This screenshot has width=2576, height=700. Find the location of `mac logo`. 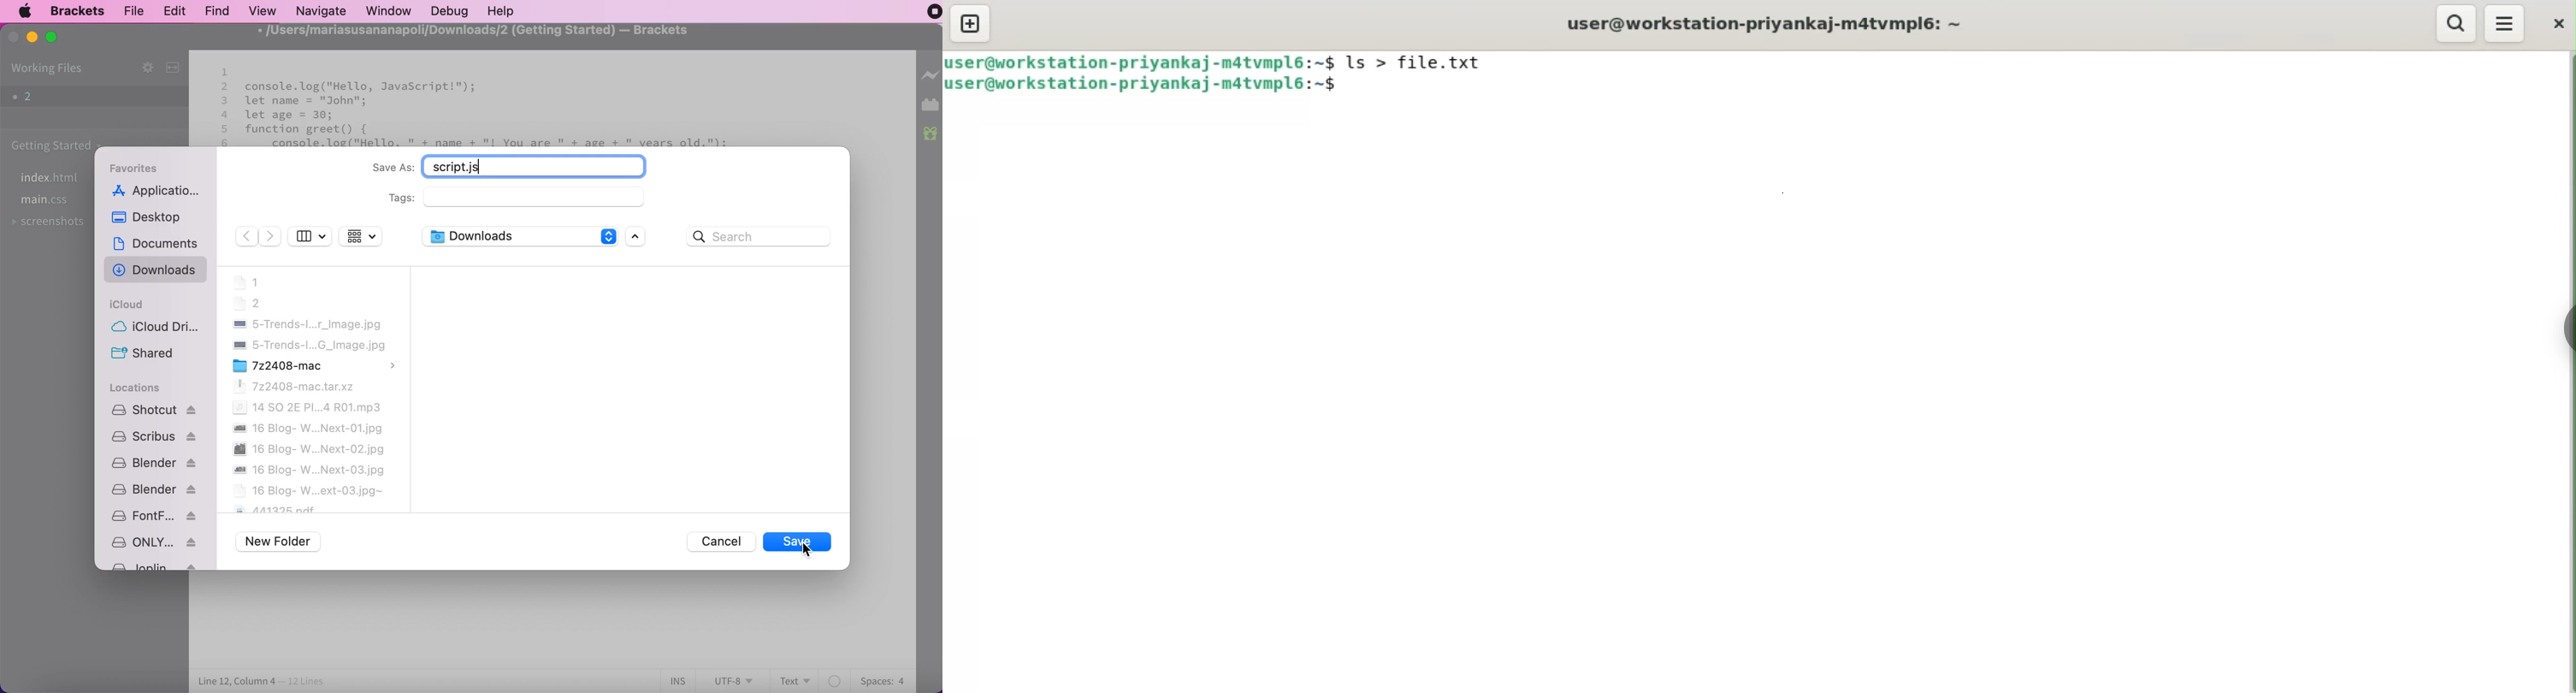

mac logo is located at coordinates (27, 11).